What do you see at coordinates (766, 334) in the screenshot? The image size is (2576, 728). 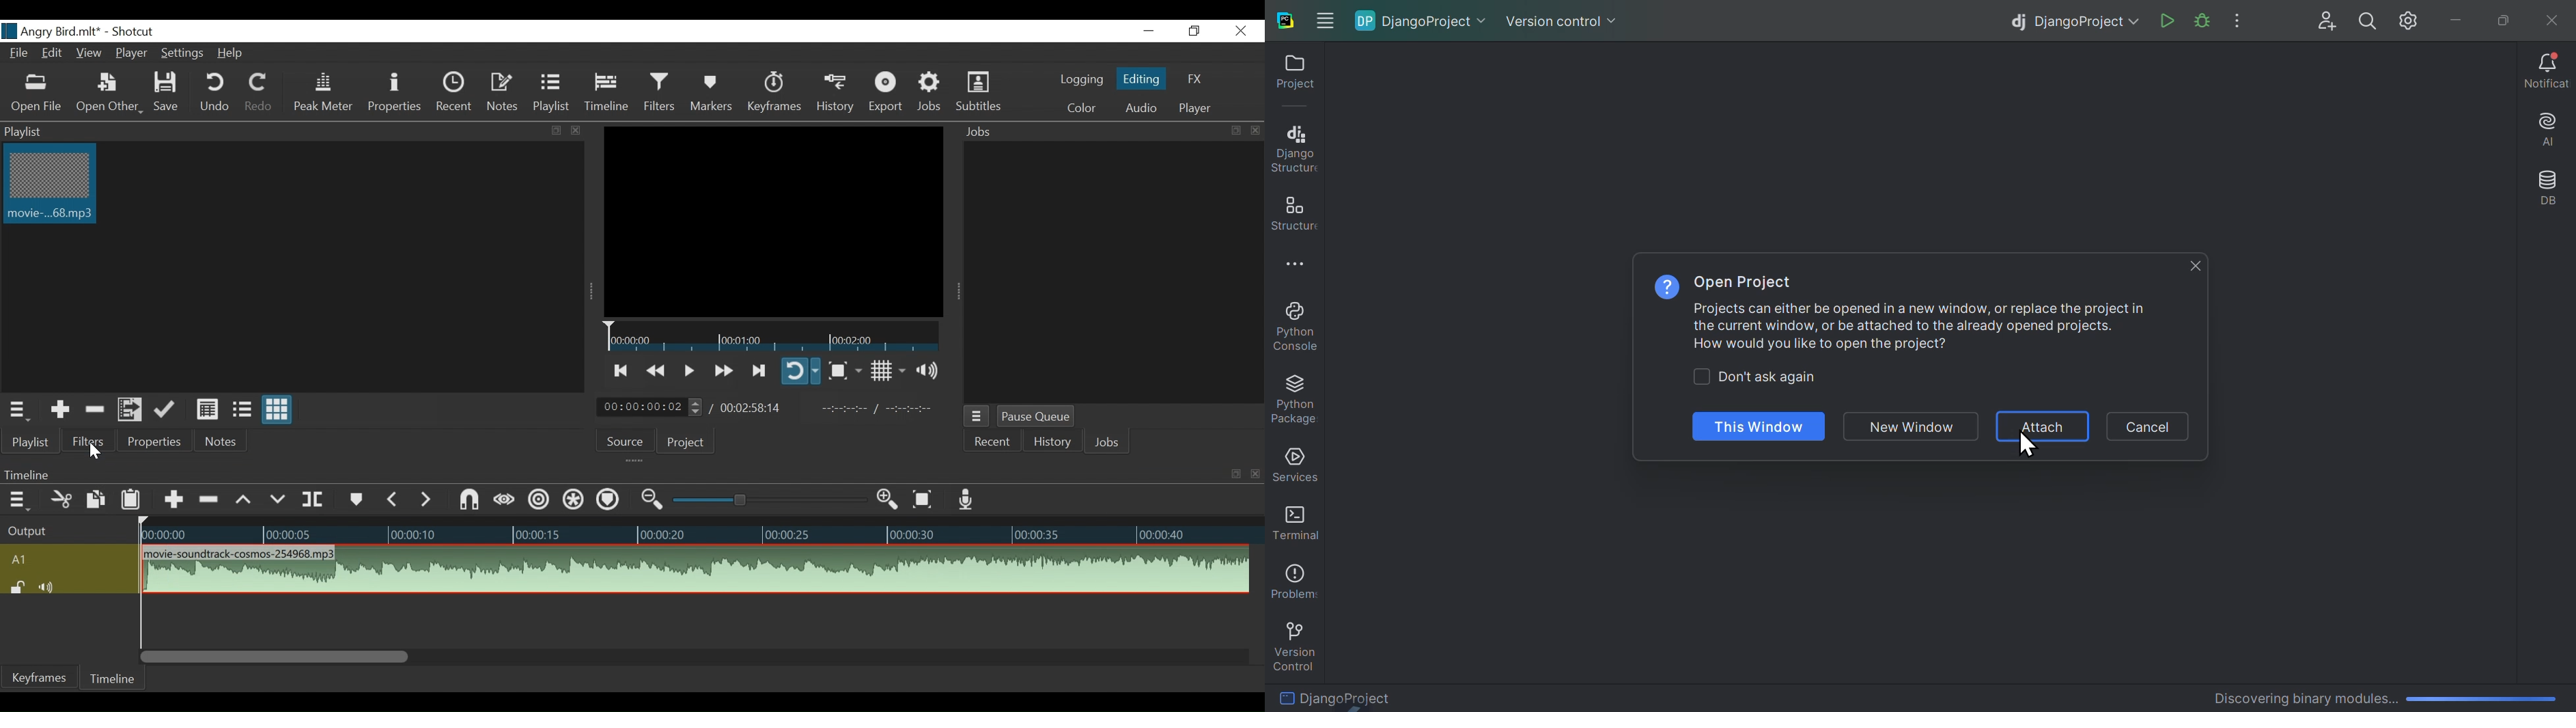 I see `Timeline` at bounding box center [766, 334].